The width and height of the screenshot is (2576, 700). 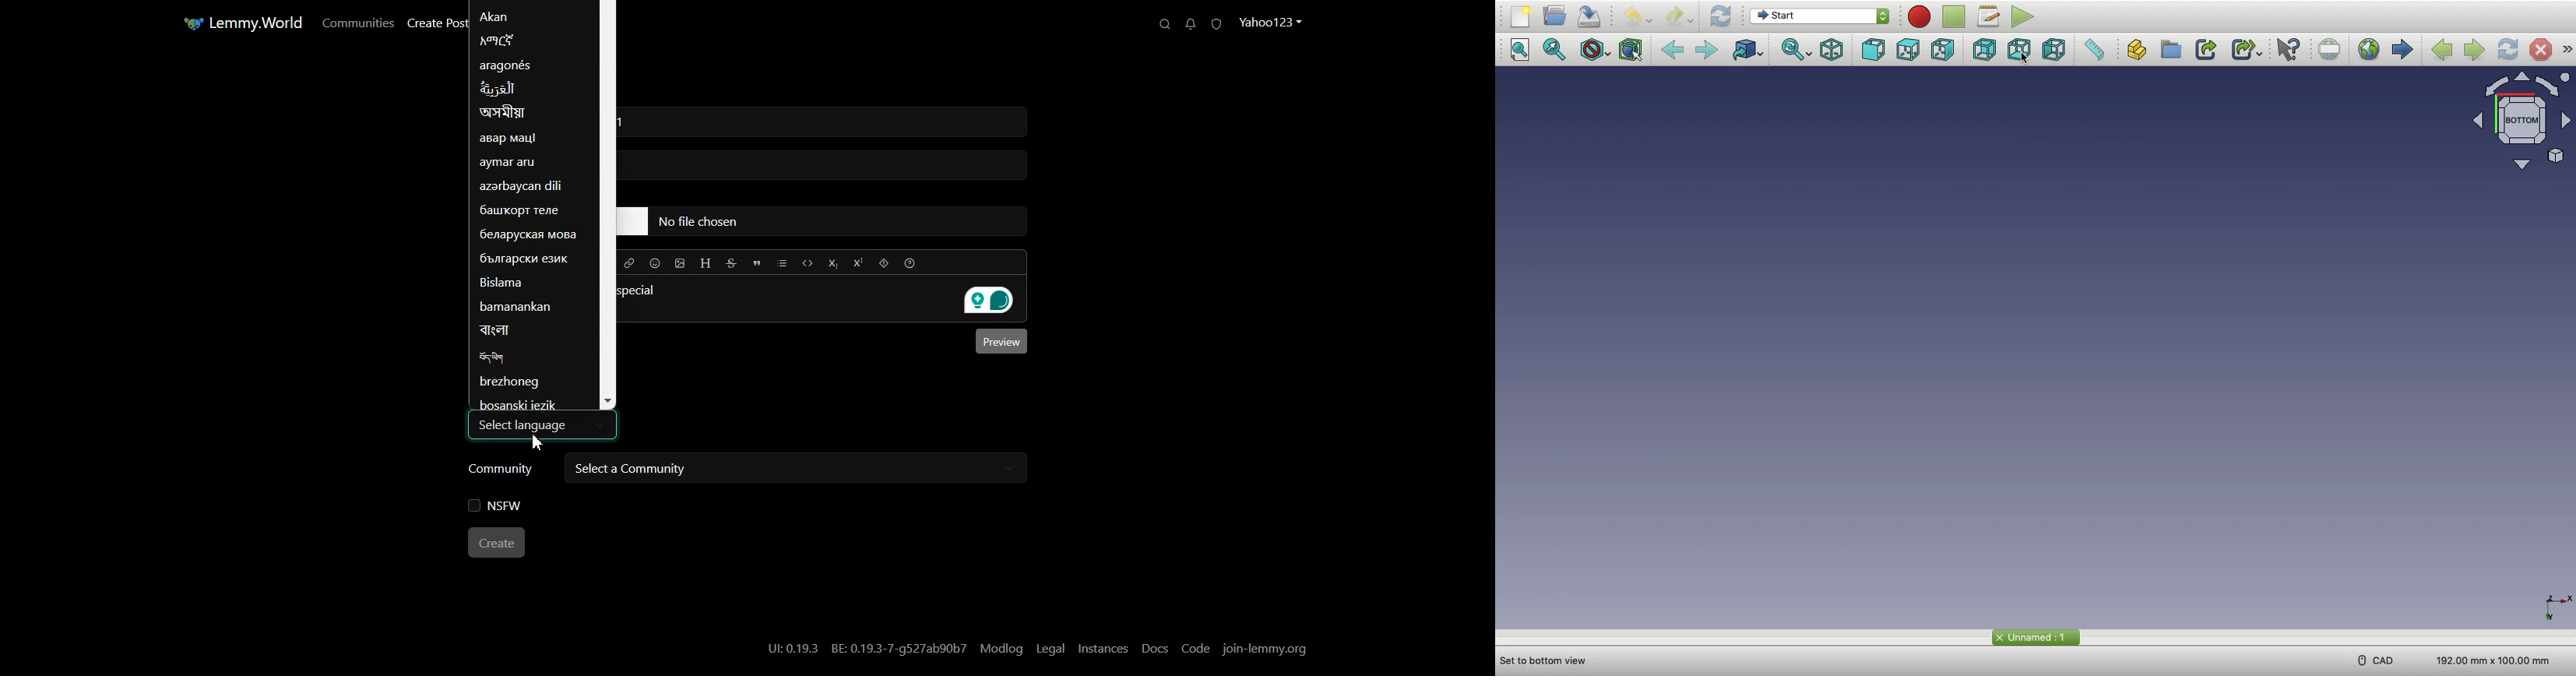 I want to click on Create group, so click(x=2173, y=50).